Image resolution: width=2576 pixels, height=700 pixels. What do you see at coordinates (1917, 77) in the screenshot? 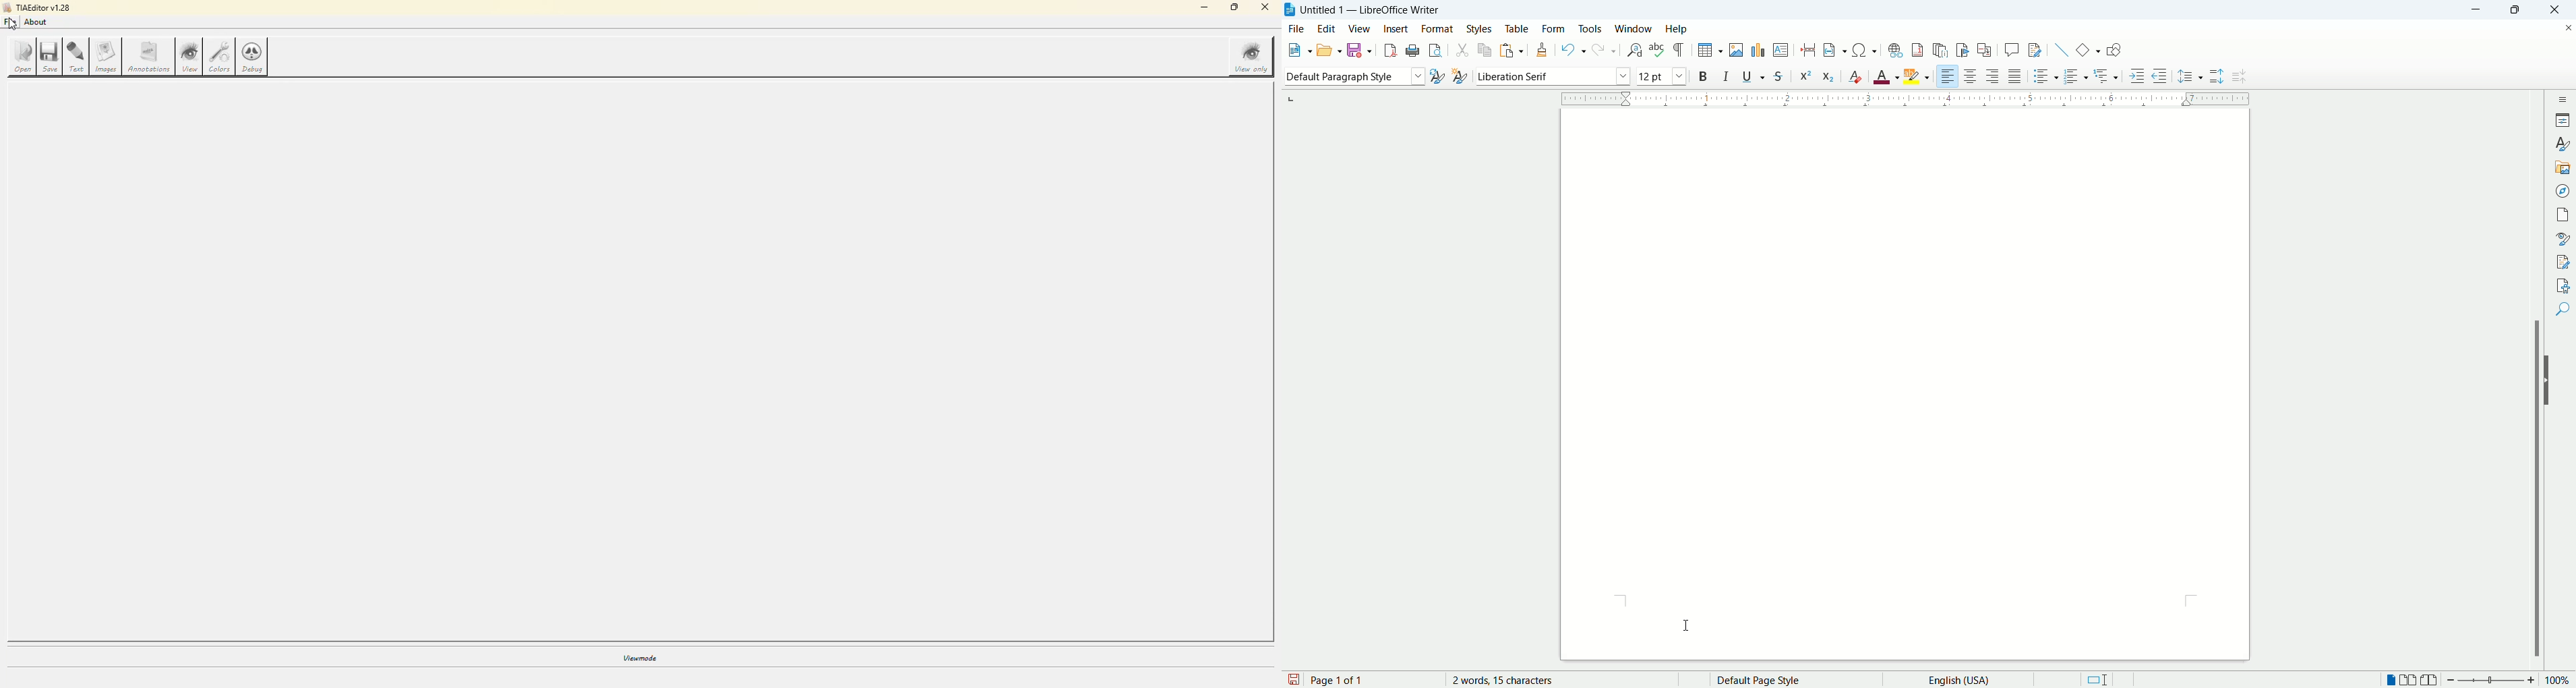
I see `text highlighting` at bounding box center [1917, 77].